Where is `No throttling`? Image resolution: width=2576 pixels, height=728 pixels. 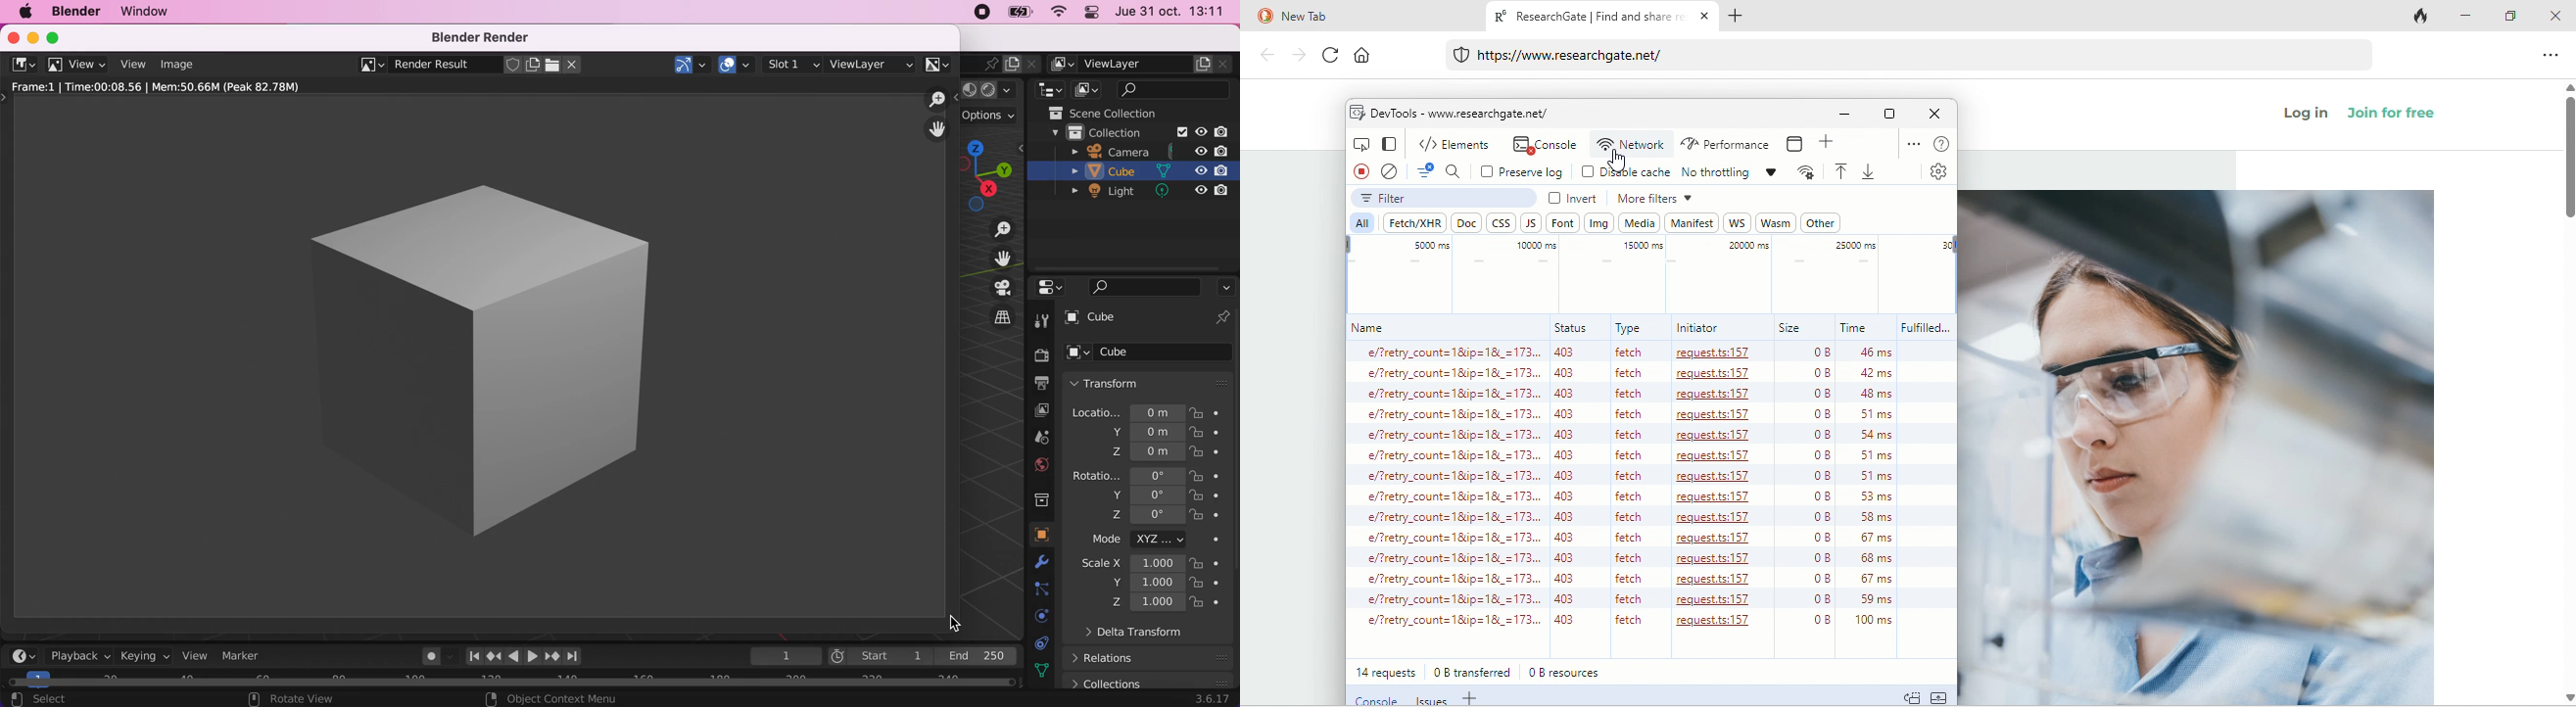
No throttling is located at coordinates (1730, 169).